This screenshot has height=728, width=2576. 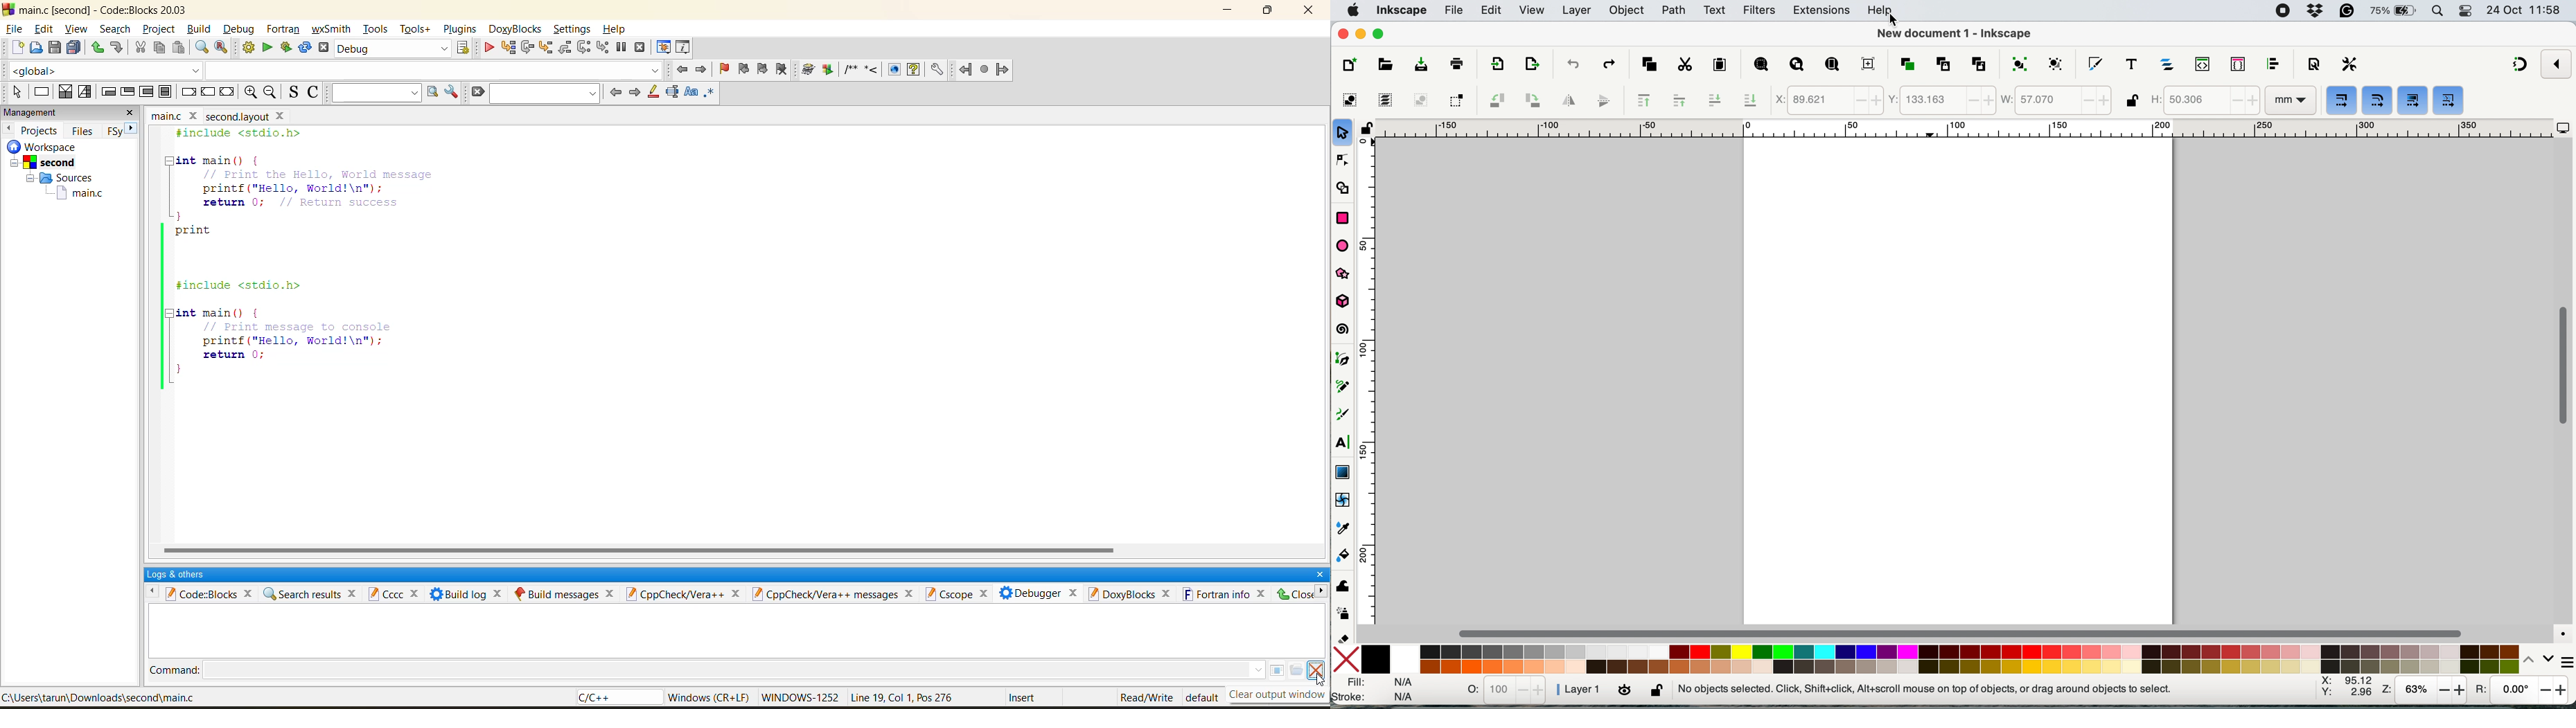 What do you see at coordinates (1371, 382) in the screenshot?
I see `vertical ruler` at bounding box center [1371, 382].